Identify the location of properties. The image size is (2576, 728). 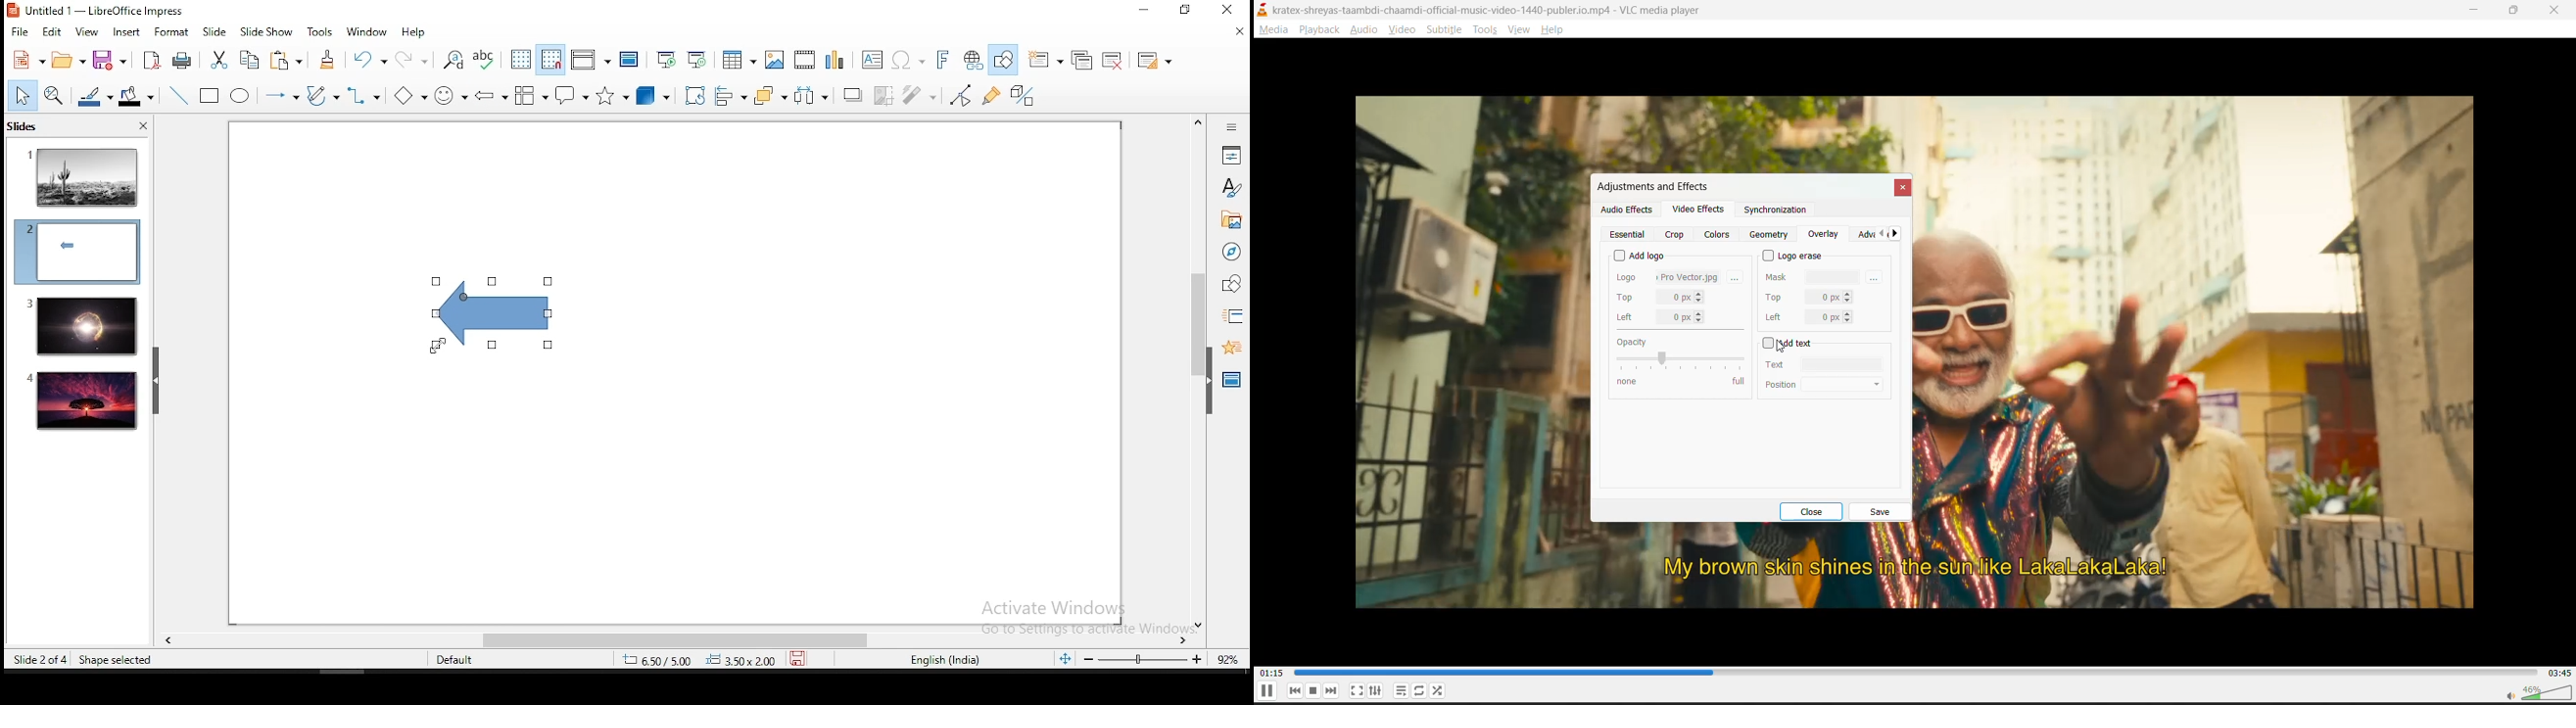
(1231, 154).